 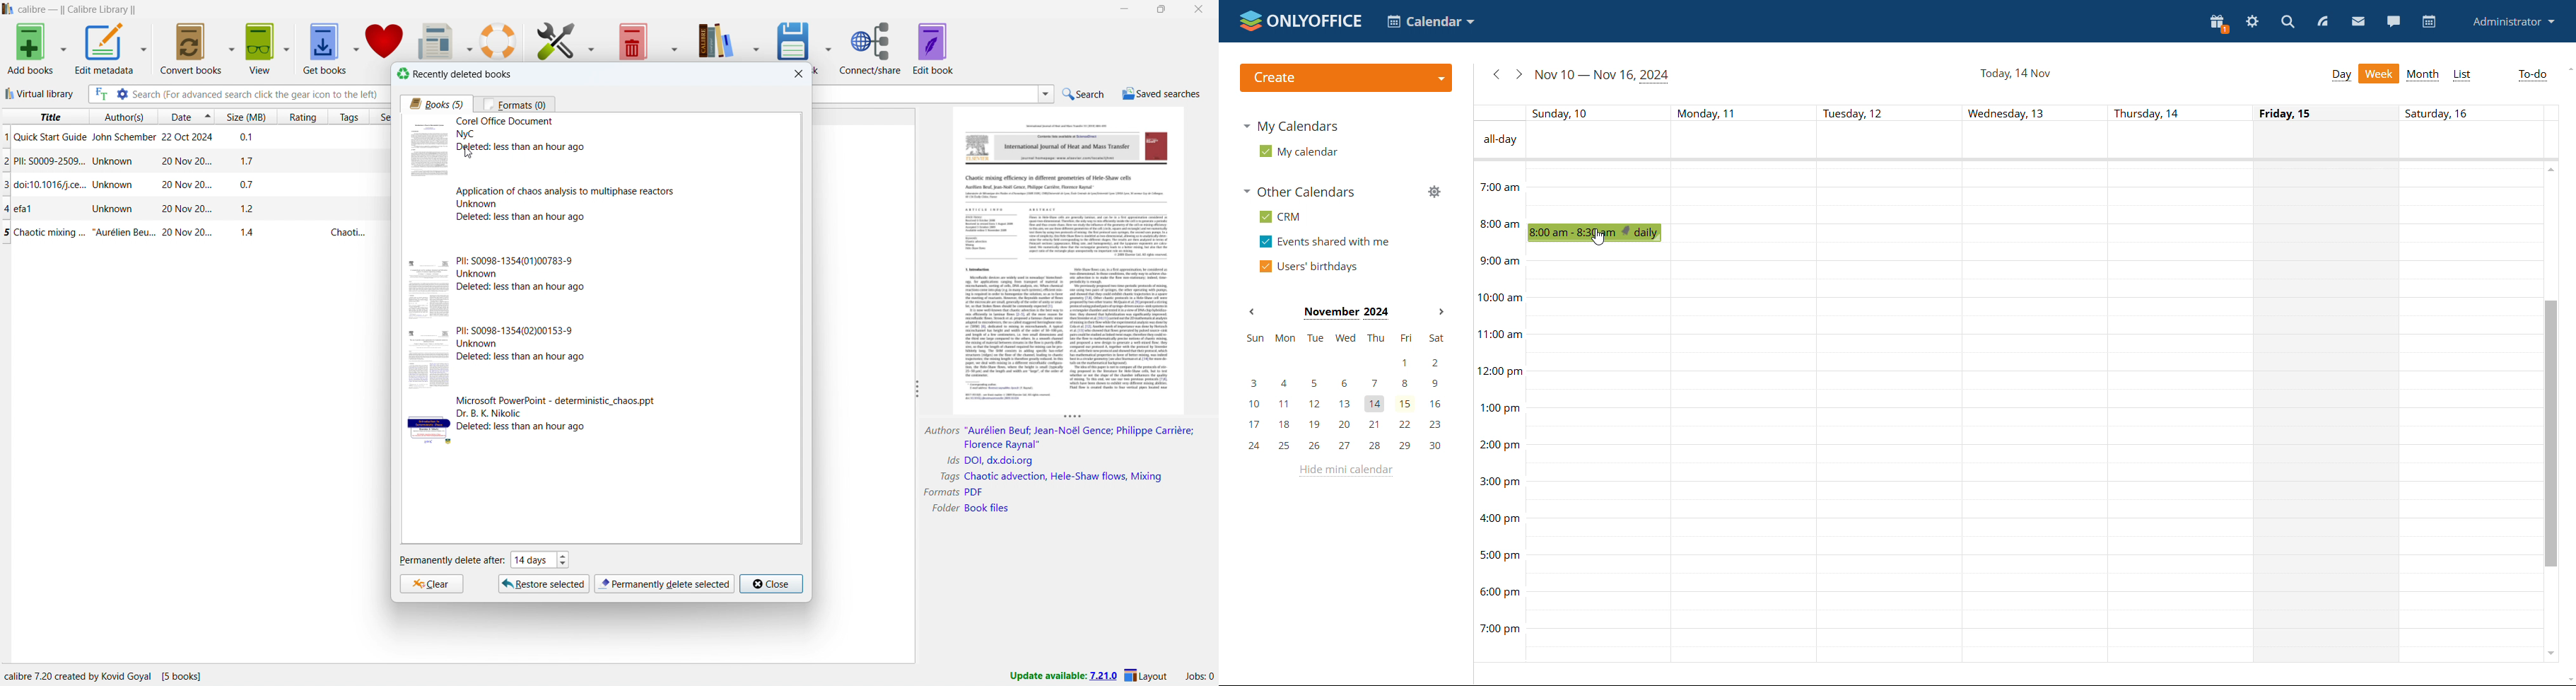 I want to click on sort by title, so click(x=44, y=116).